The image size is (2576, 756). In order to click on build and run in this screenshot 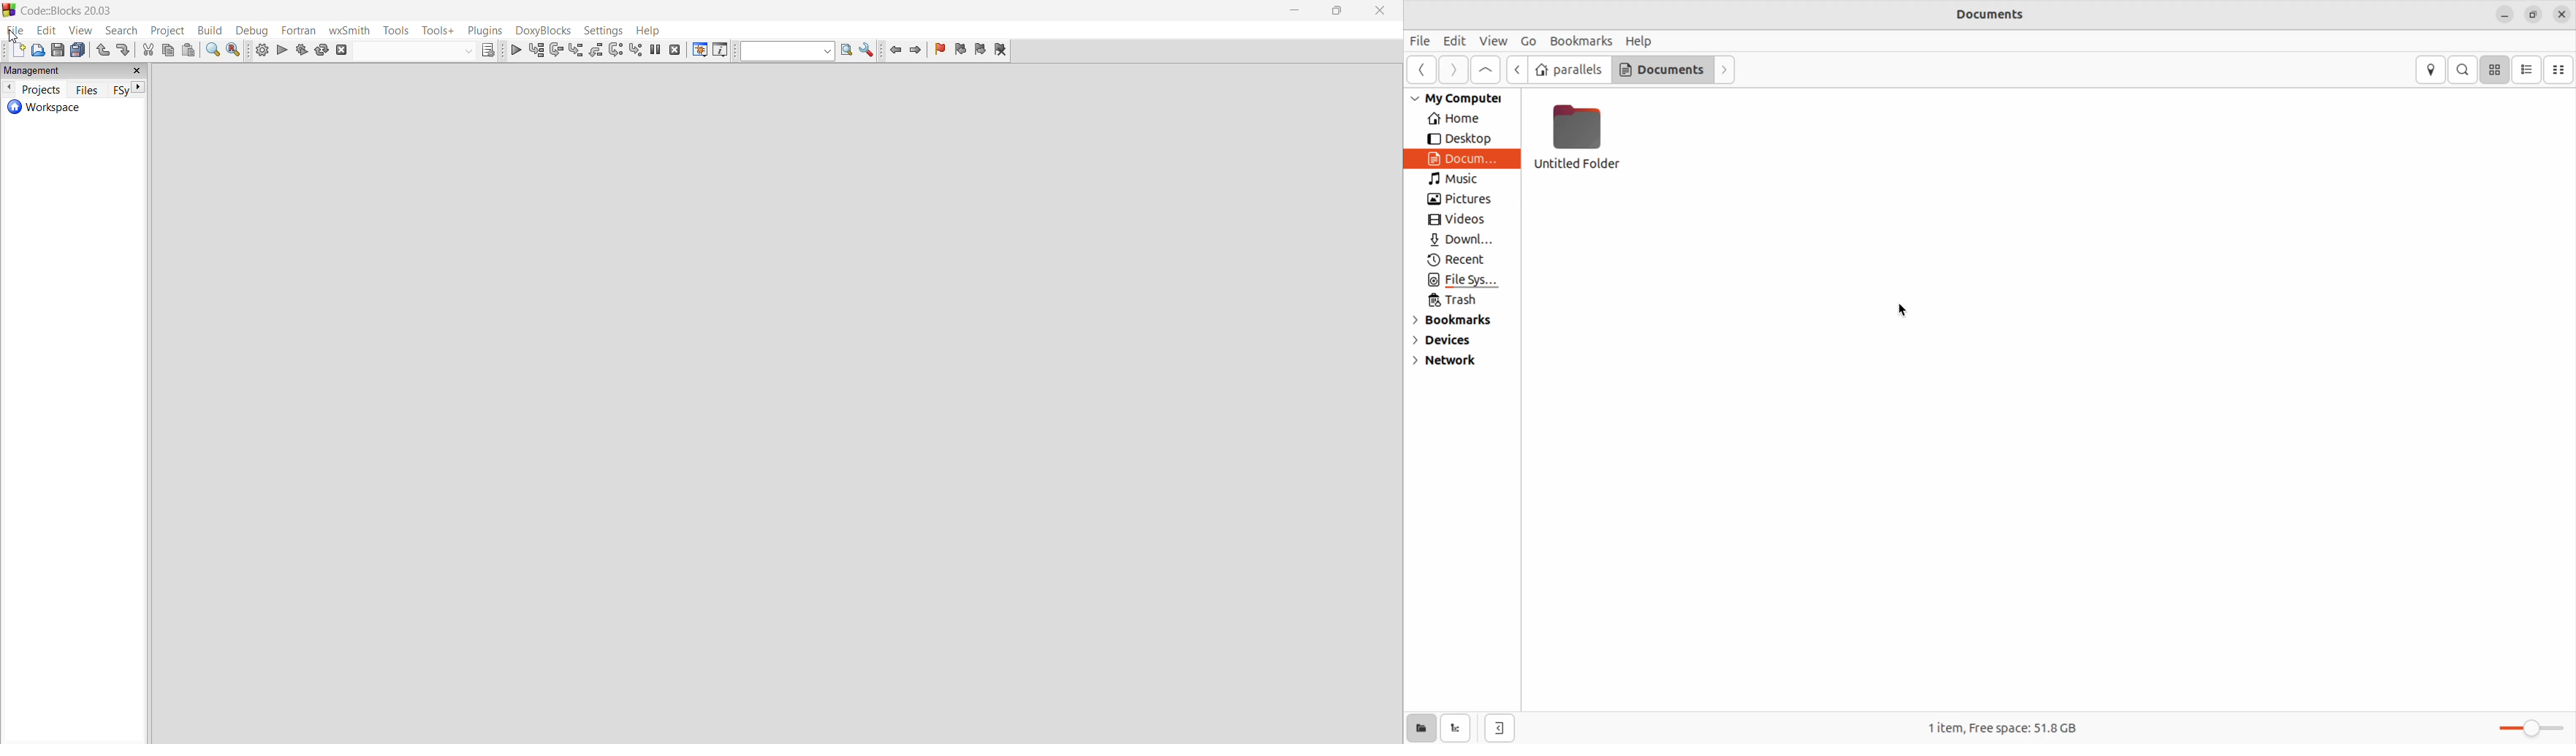, I will do `click(303, 51)`.